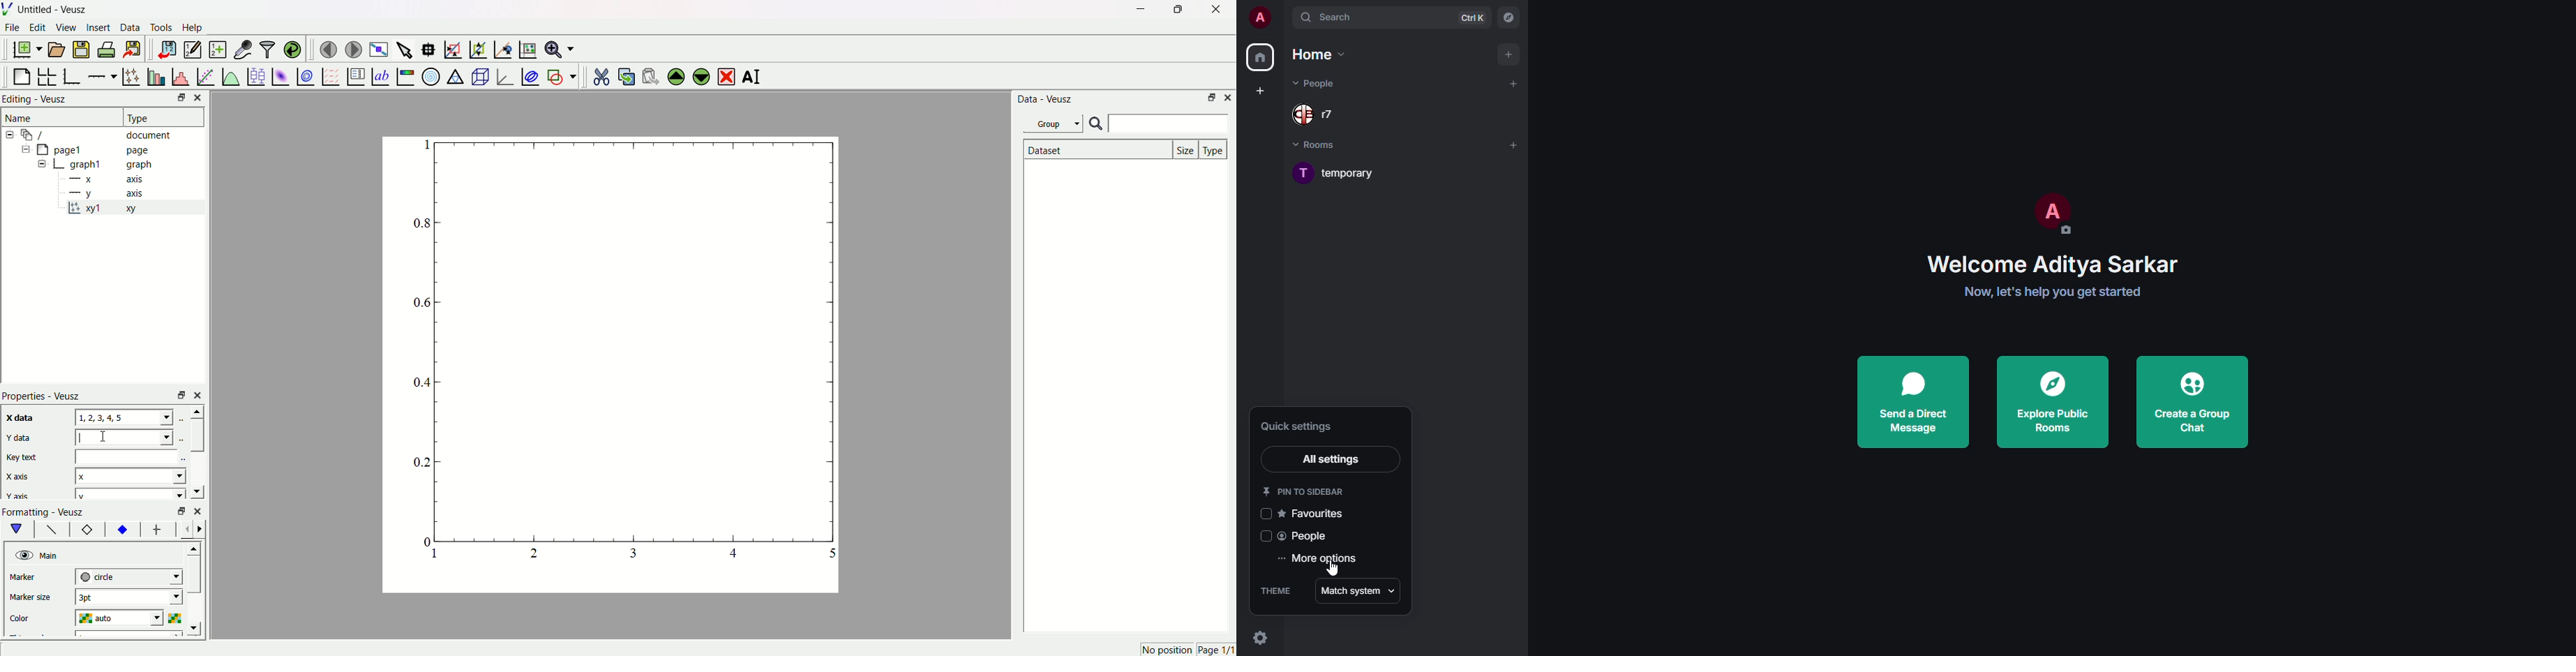 The width and height of the screenshot is (2576, 672). What do you see at coordinates (676, 75) in the screenshot?
I see `move the widgets up` at bounding box center [676, 75].